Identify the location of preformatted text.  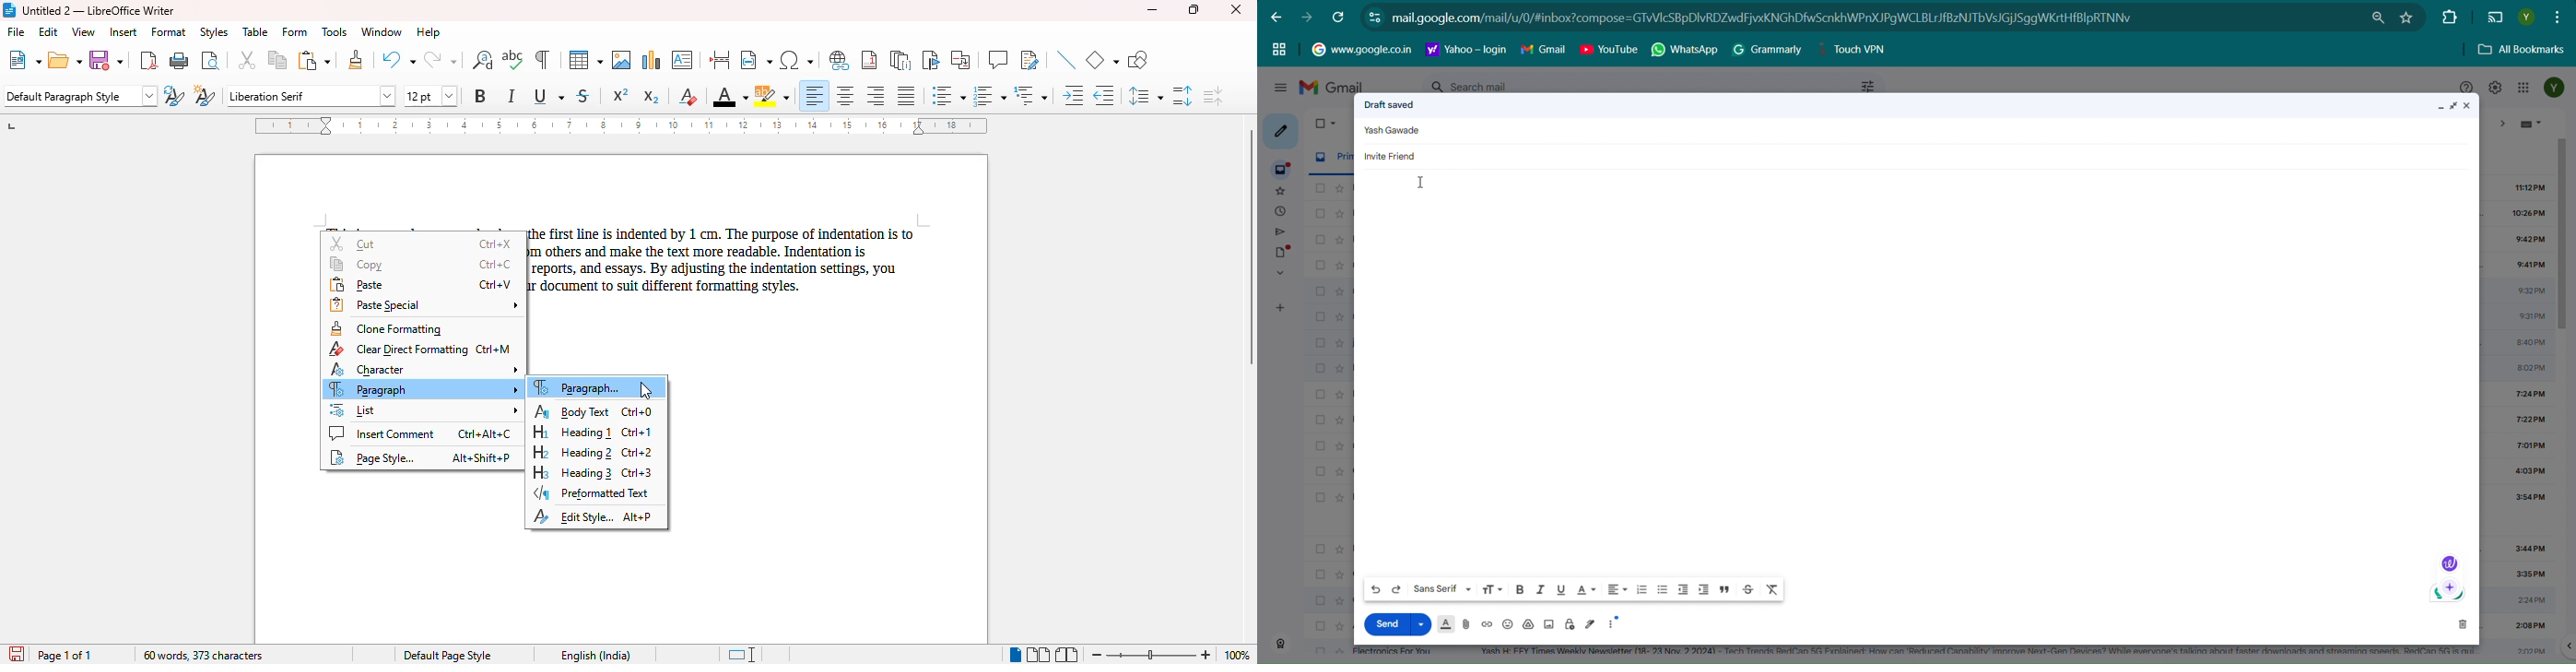
(593, 494).